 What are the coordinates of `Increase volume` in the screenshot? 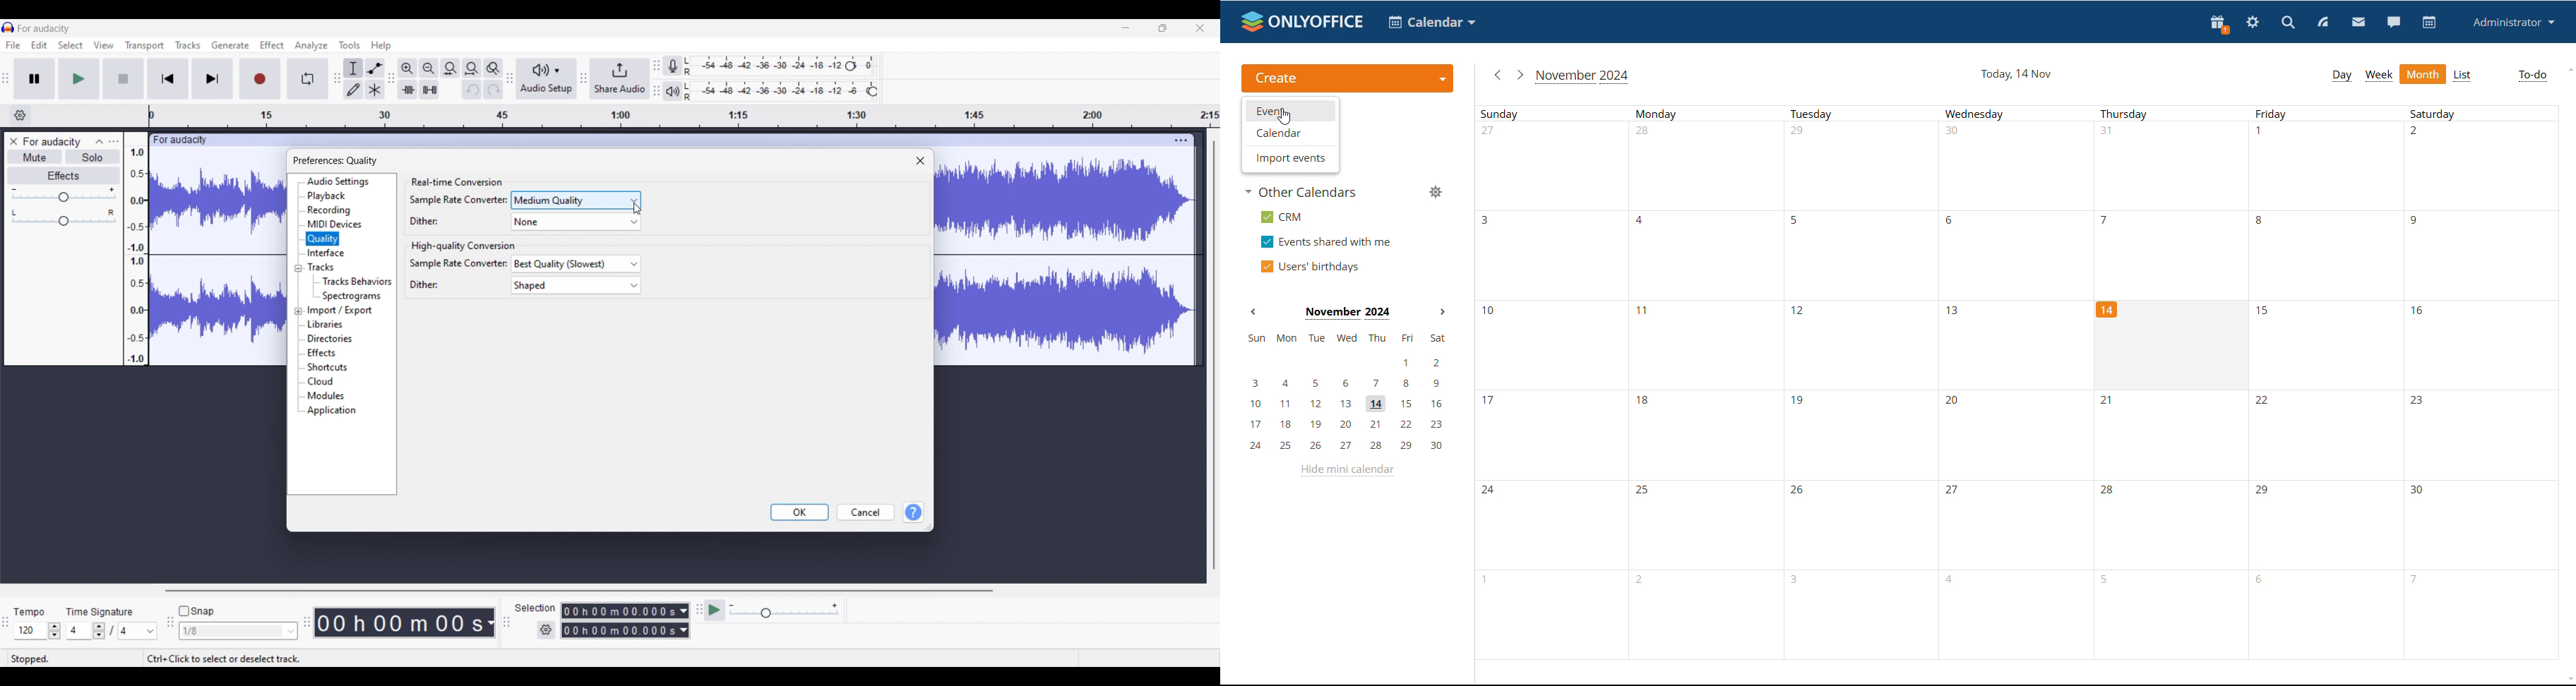 It's located at (112, 189).